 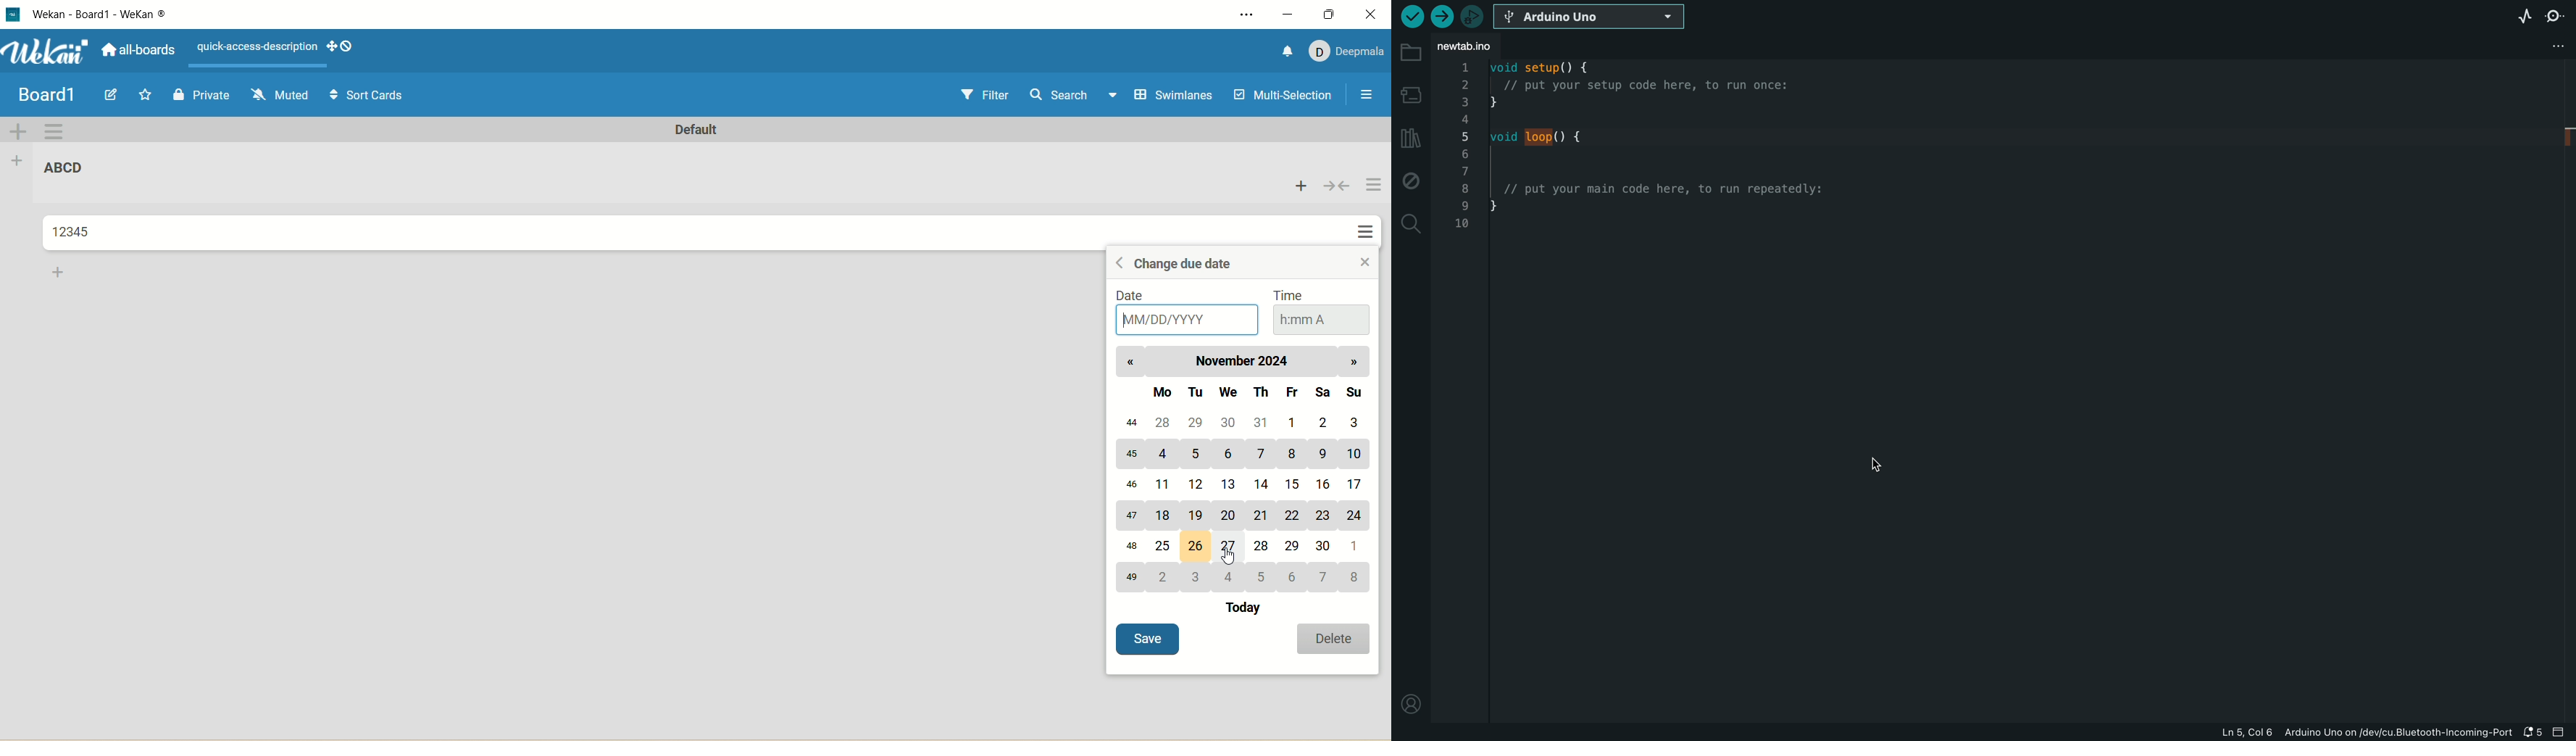 What do you see at coordinates (101, 18) in the screenshot?
I see `title` at bounding box center [101, 18].